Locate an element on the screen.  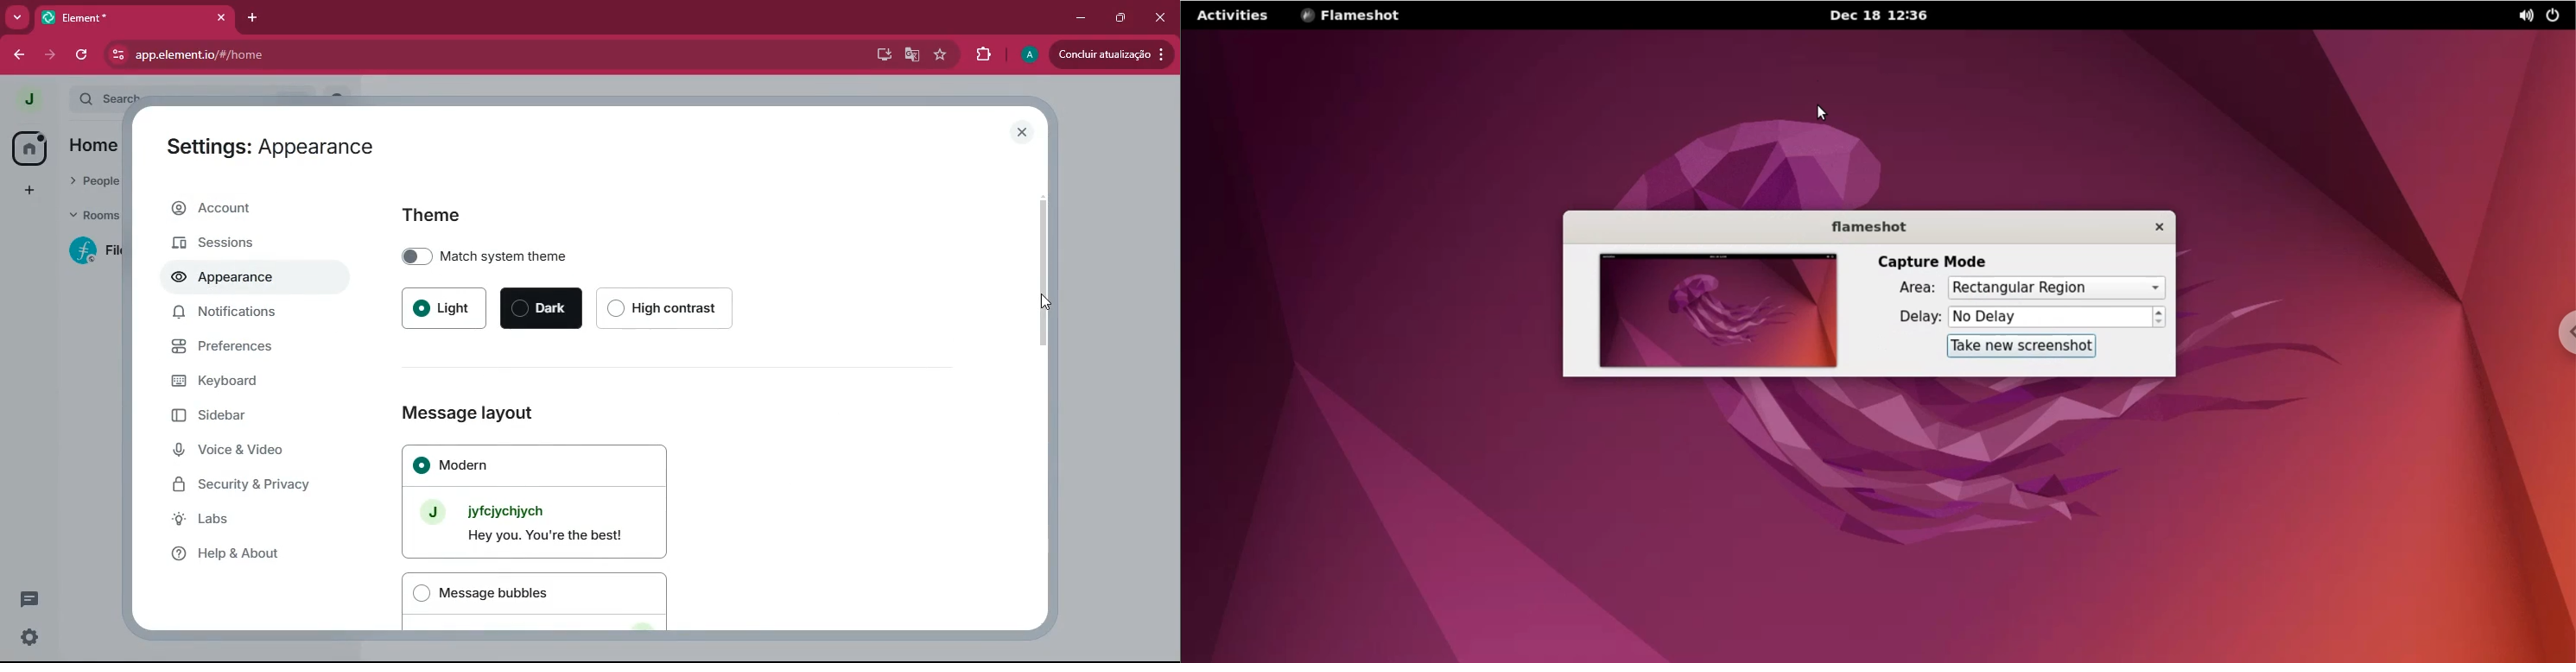
profile is located at coordinates (1026, 55).